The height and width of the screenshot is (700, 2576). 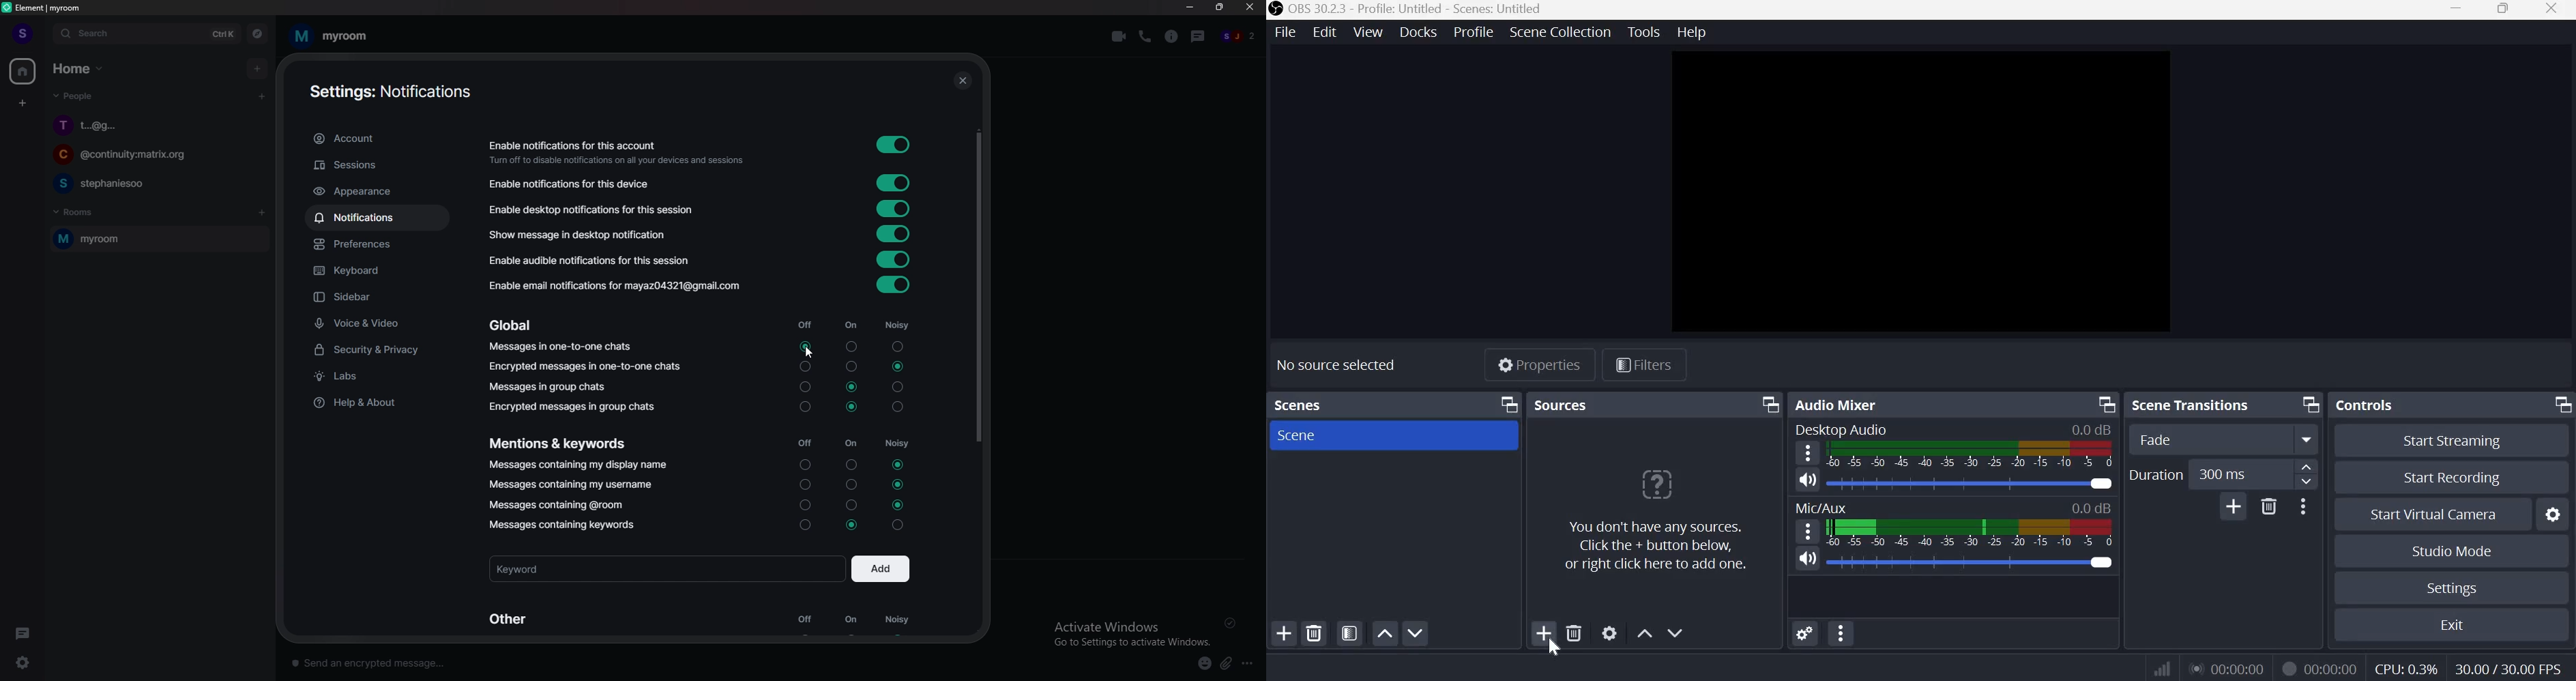 What do you see at coordinates (2155, 474) in the screenshot?
I see `Duration` at bounding box center [2155, 474].